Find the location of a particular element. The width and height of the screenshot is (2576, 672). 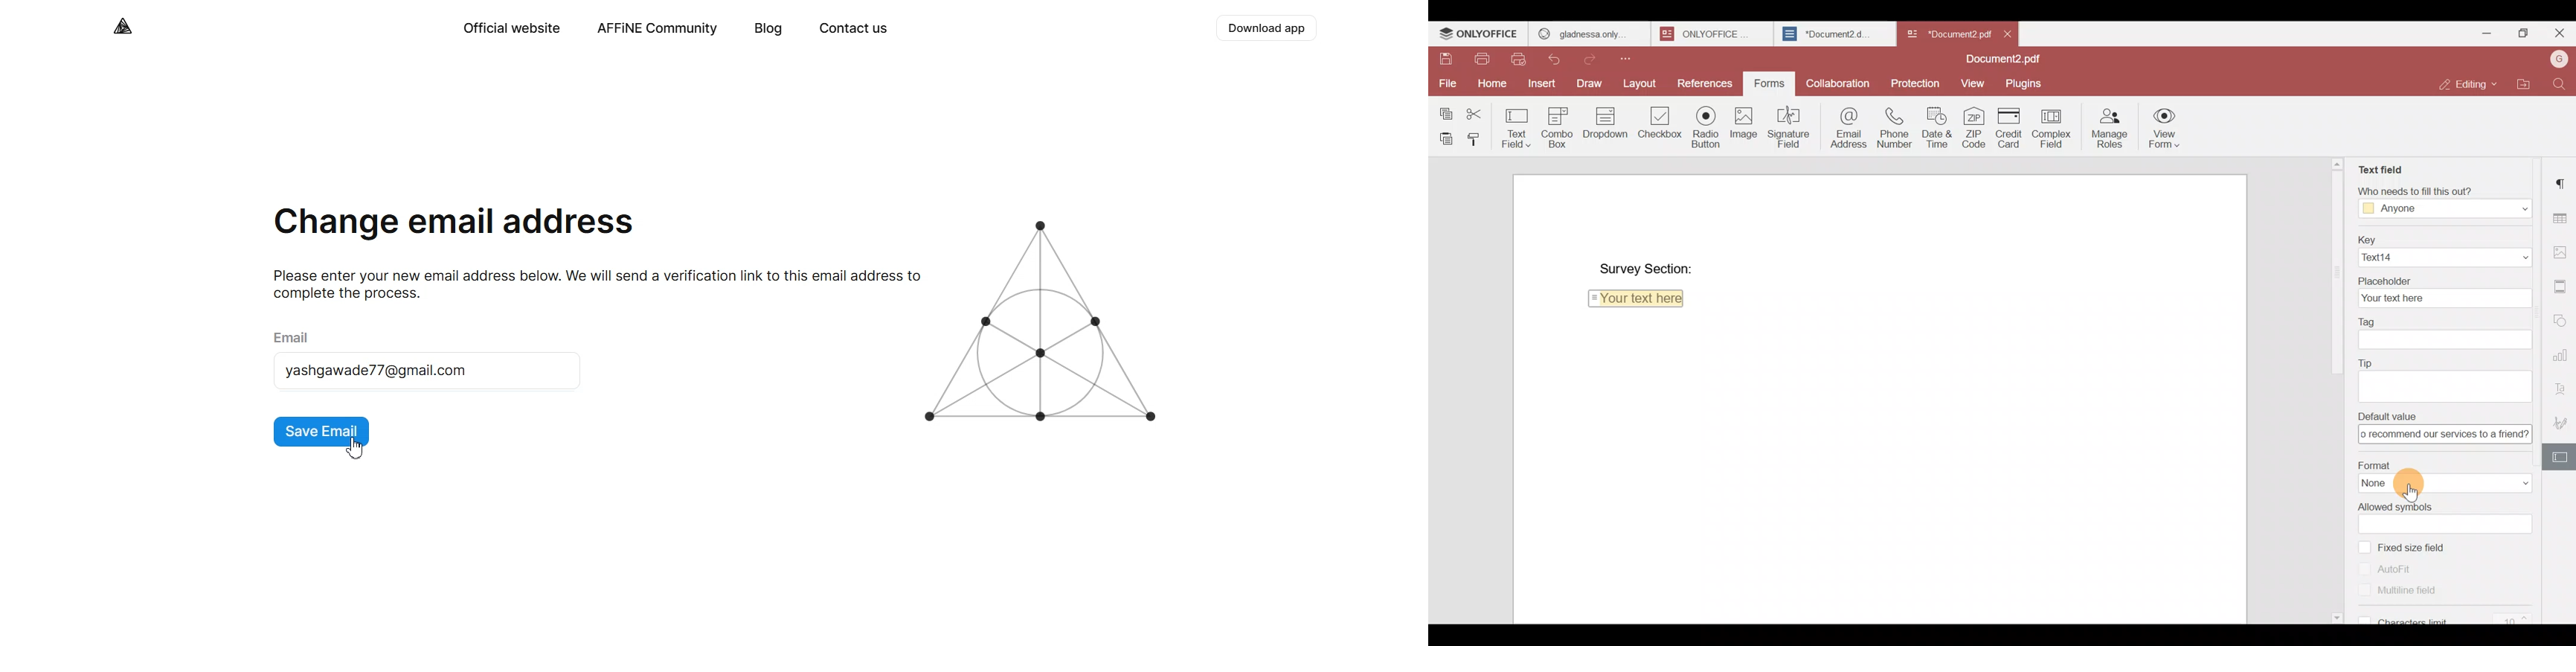

*Document2 pd is located at coordinates (1946, 33).